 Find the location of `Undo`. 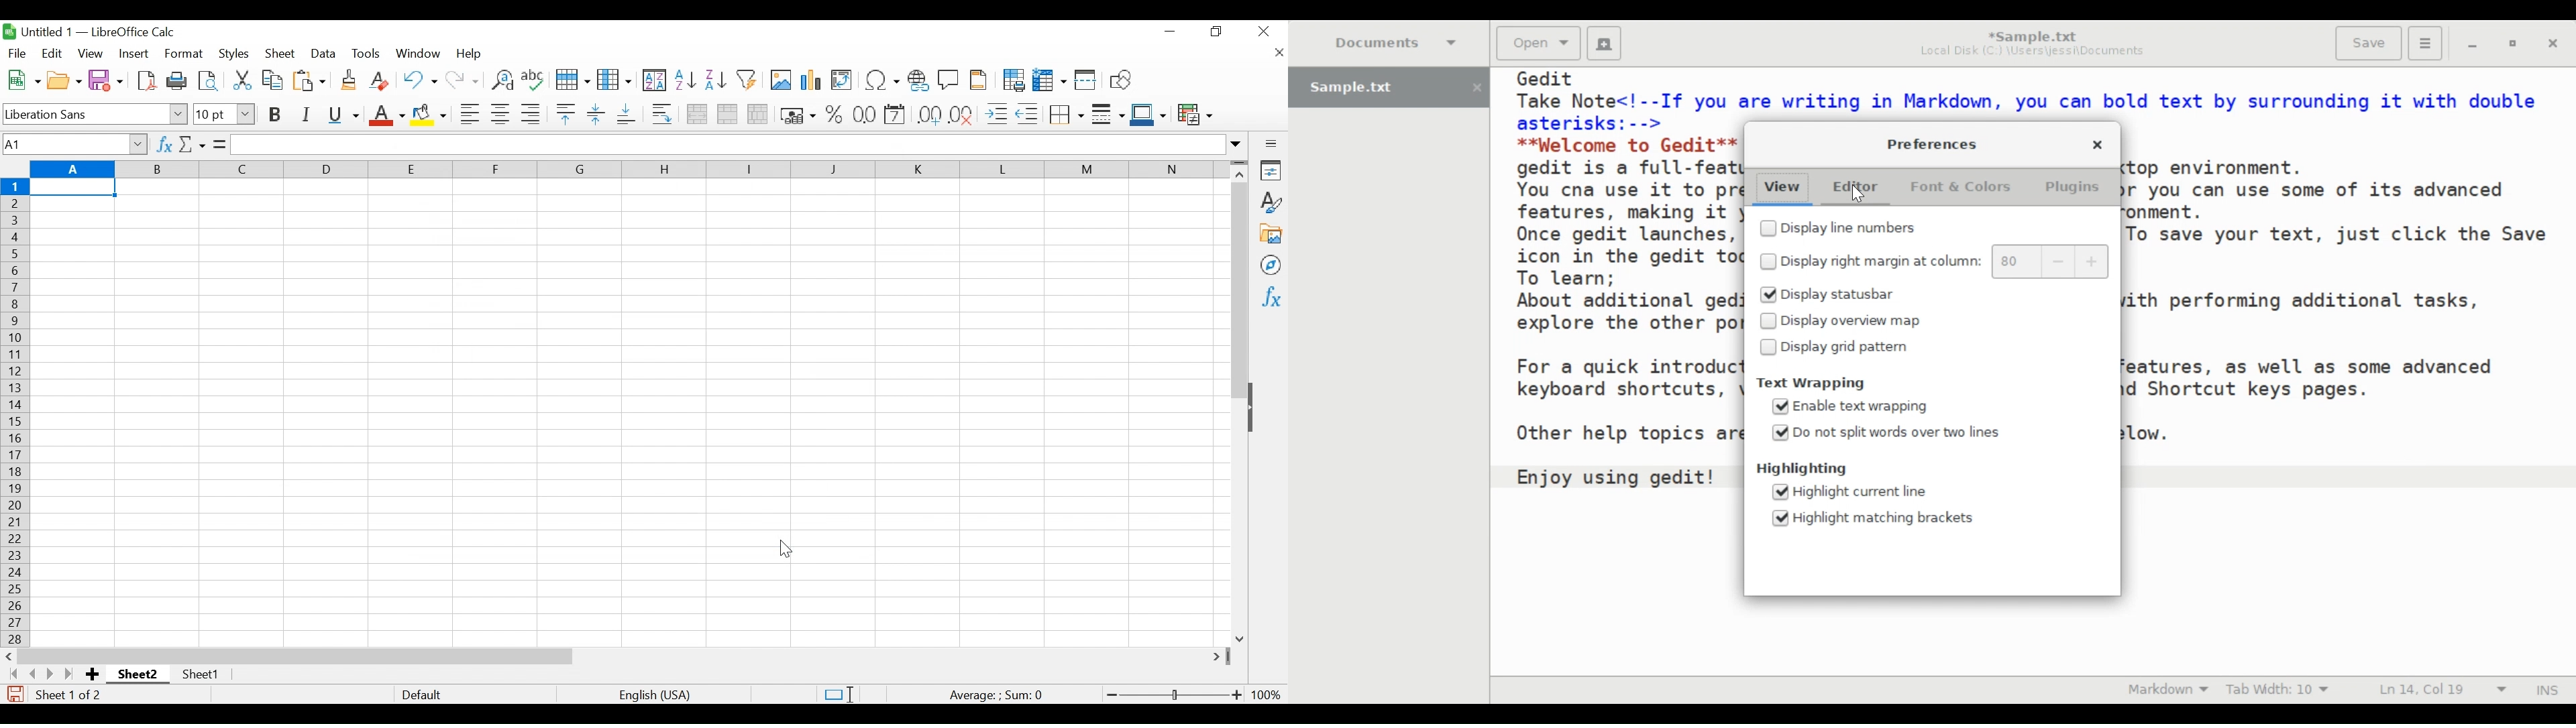

Undo is located at coordinates (419, 80).